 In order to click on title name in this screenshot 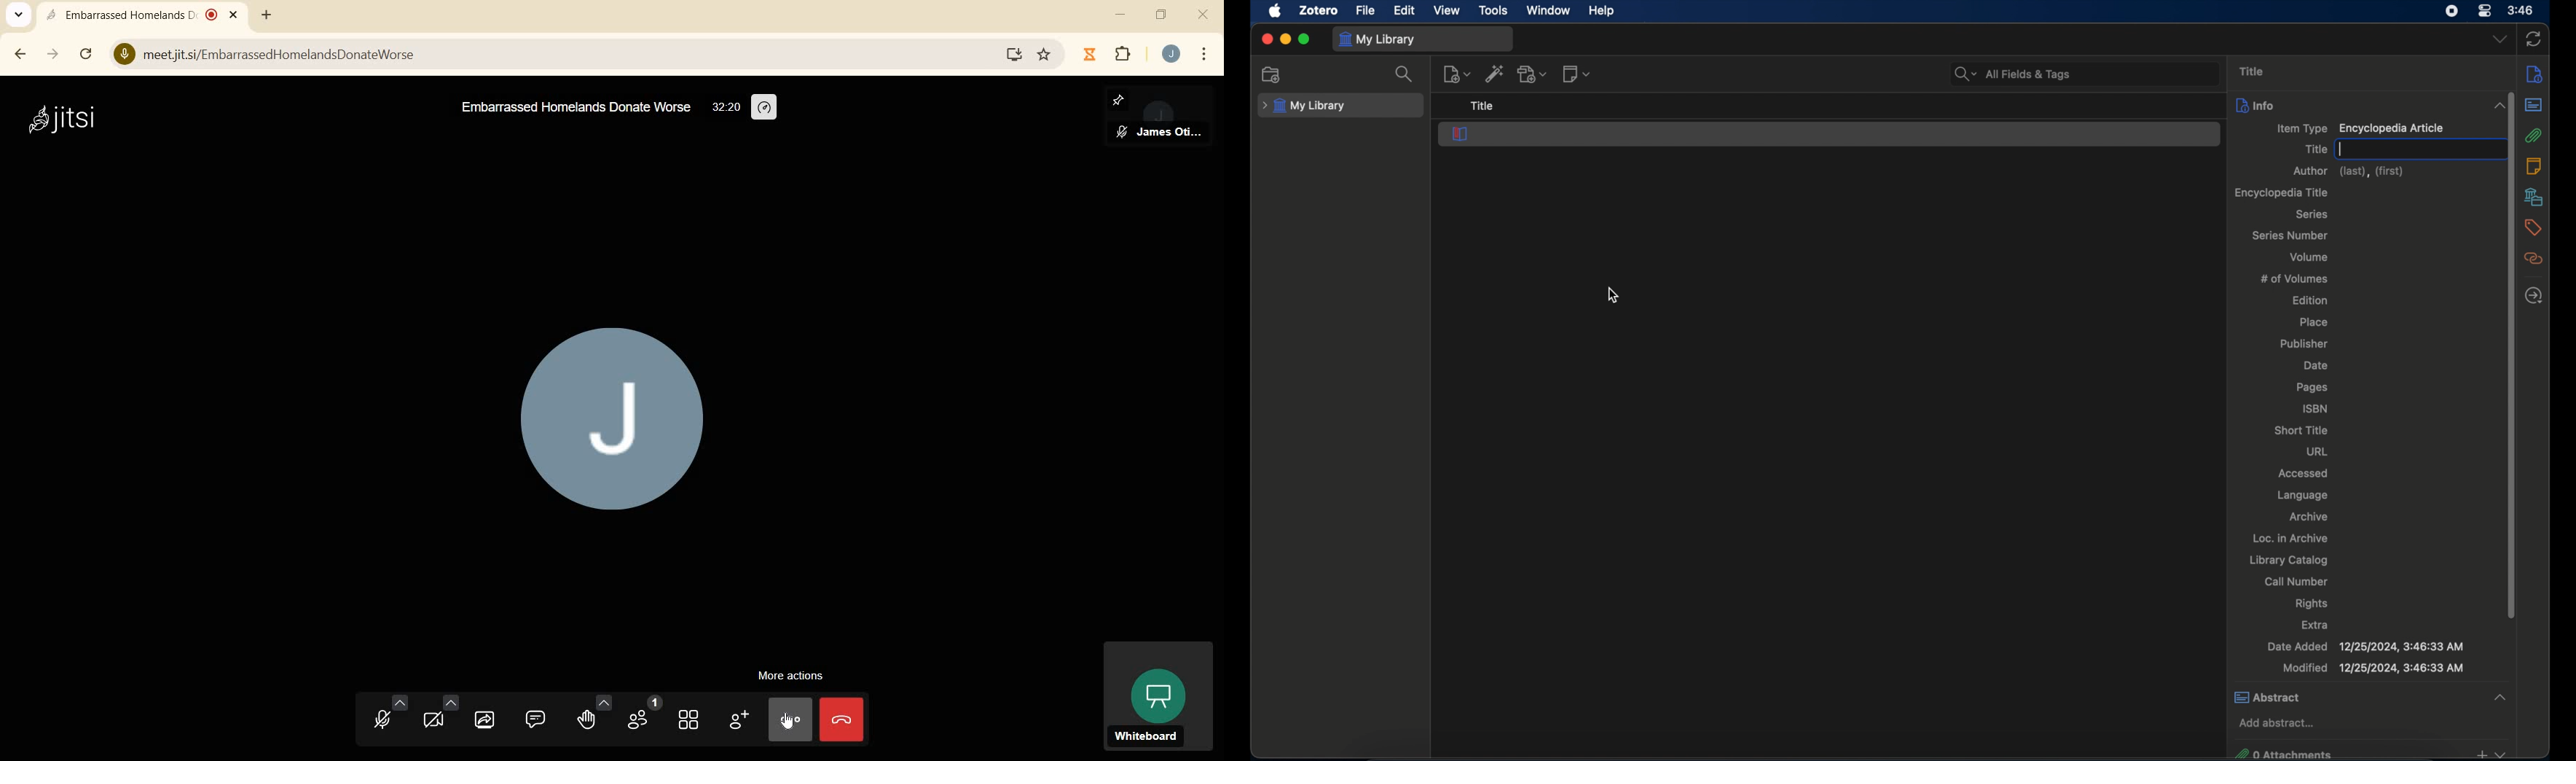, I will do `click(574, 110)`.